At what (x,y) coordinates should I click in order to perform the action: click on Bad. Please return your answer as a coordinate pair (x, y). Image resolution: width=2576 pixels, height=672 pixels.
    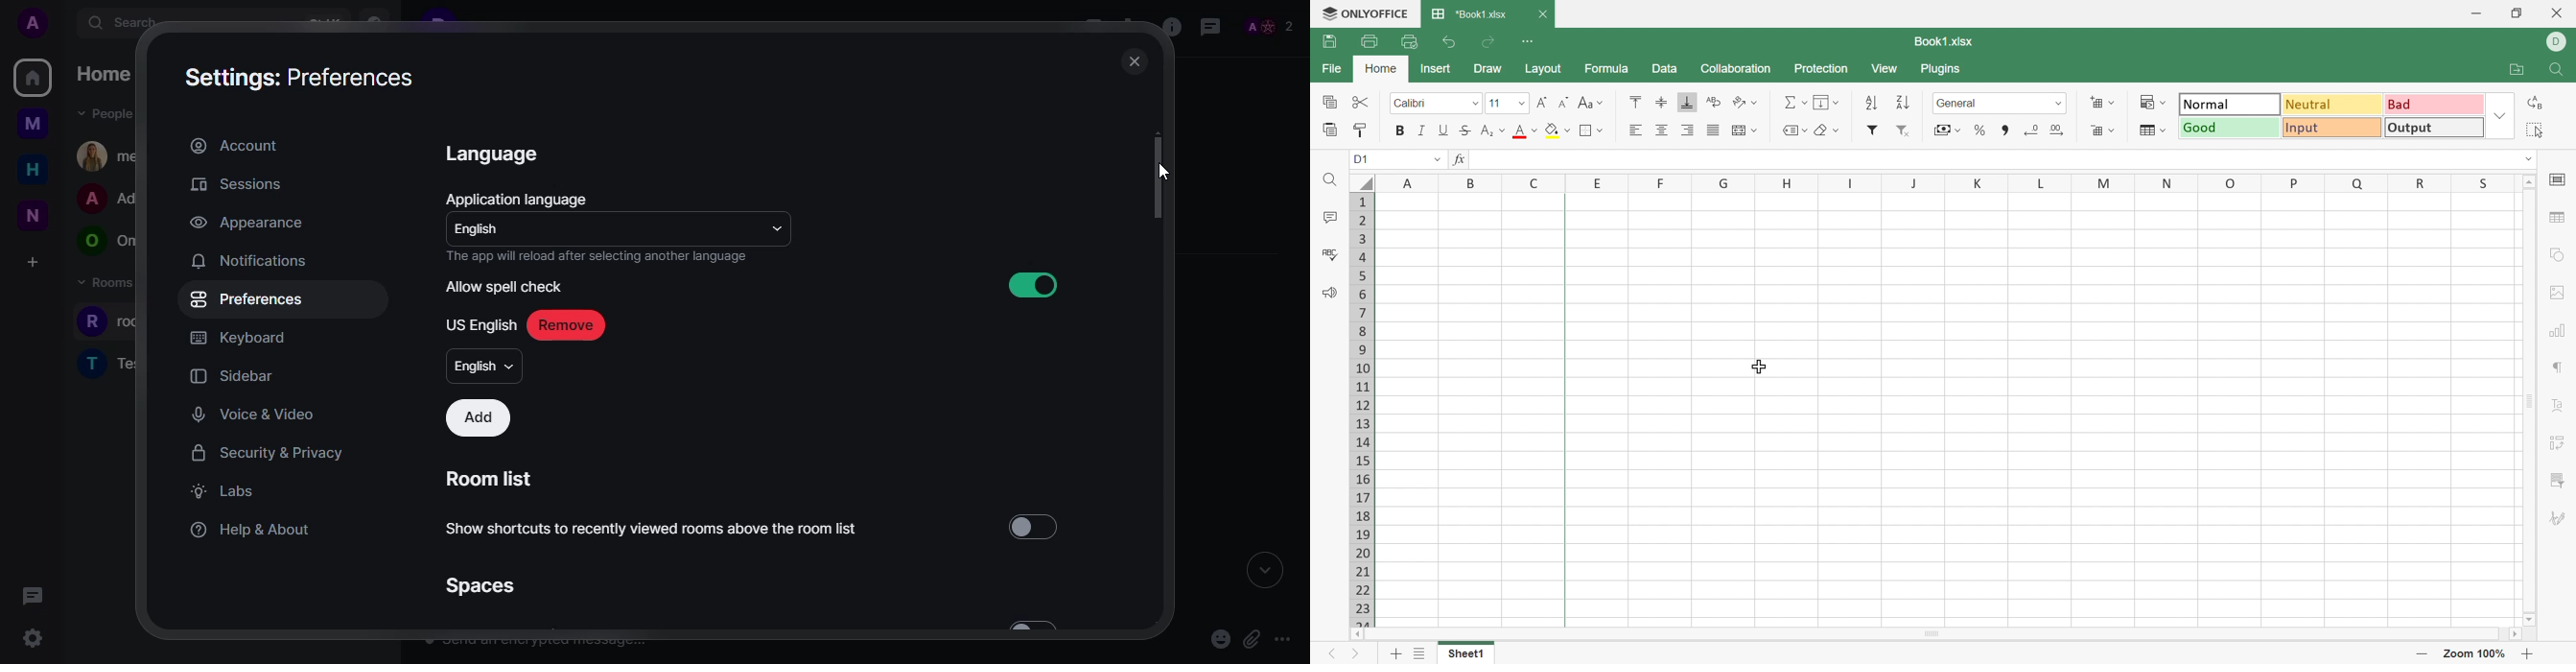
    Looking at the image, I should click on (2437, 105).